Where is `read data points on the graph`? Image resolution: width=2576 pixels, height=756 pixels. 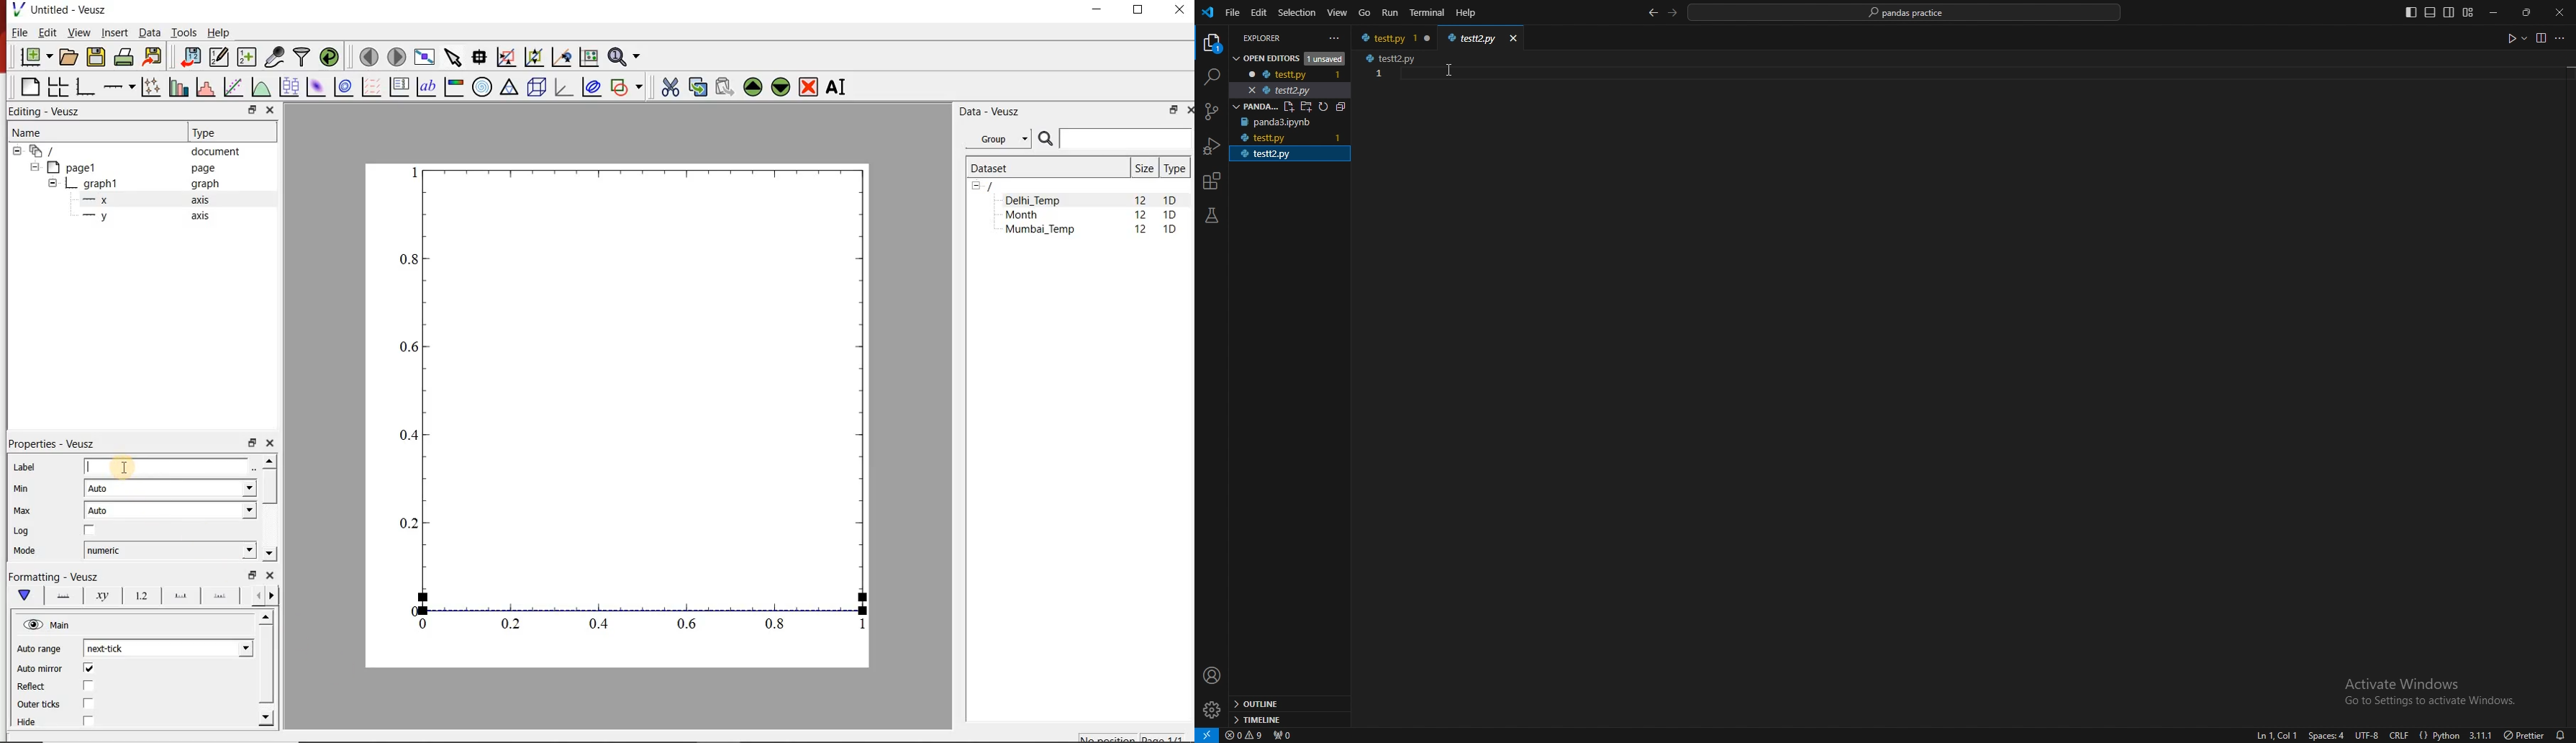
read data points on the graph is located at coordinates (479, 57).